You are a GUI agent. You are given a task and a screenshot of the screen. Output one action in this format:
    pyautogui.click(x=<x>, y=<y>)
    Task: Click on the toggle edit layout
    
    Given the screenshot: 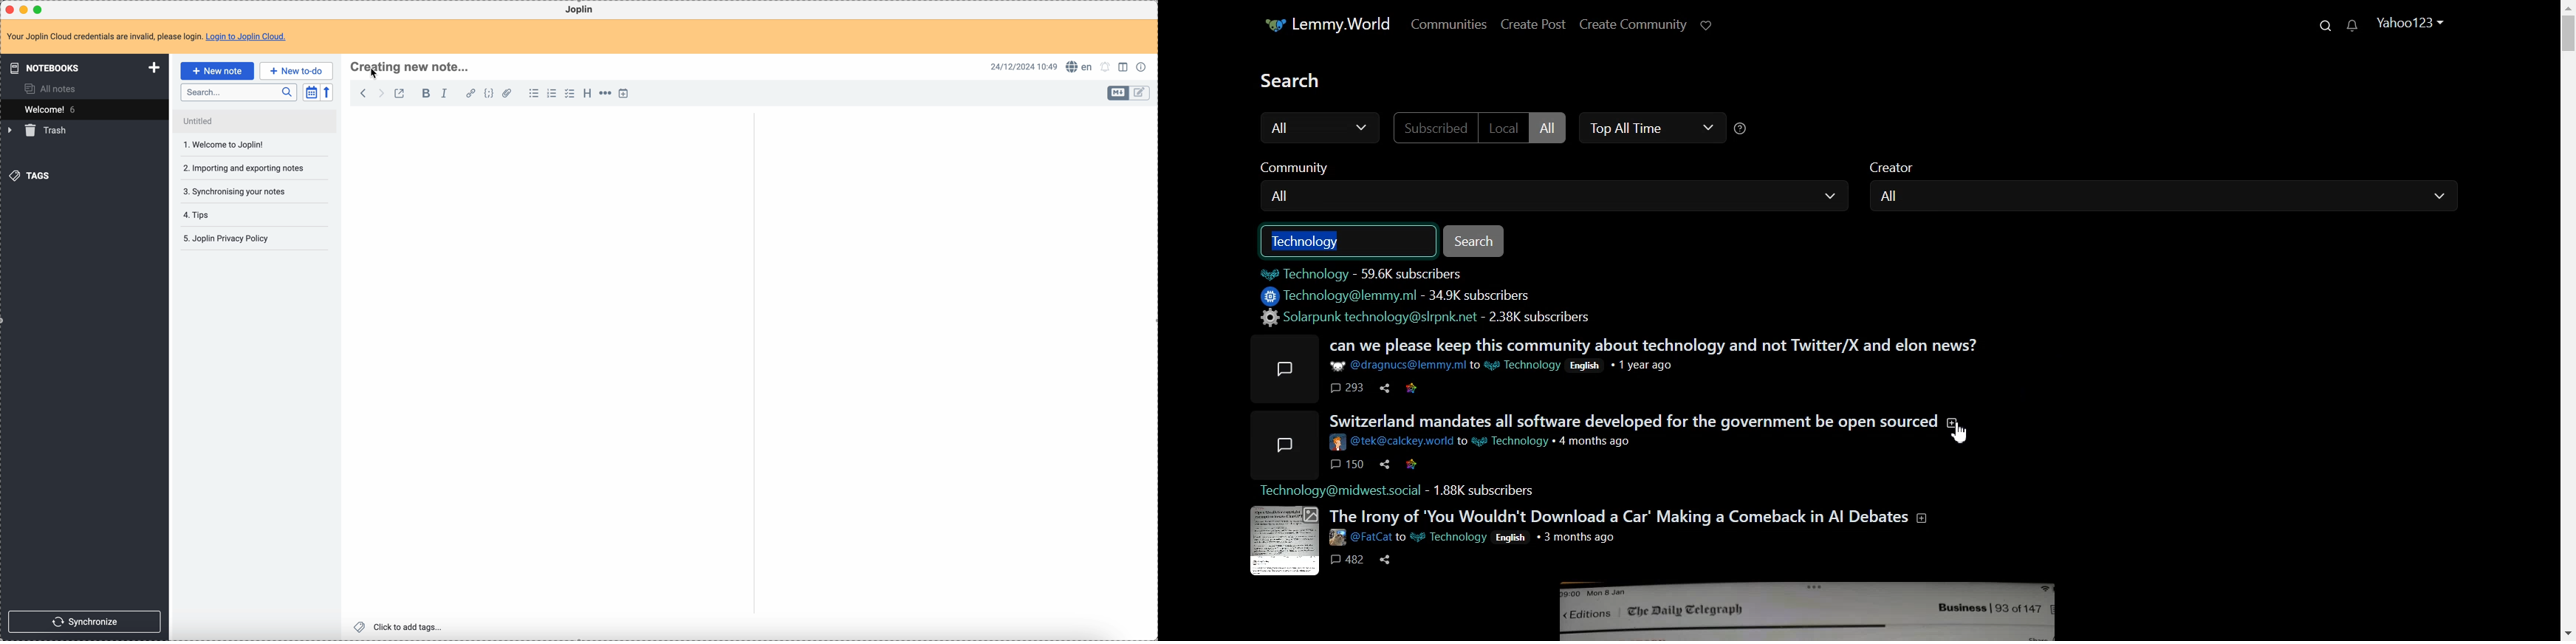 What is the action you would take?
    pyautogui.click(x=1140, y=93)
    